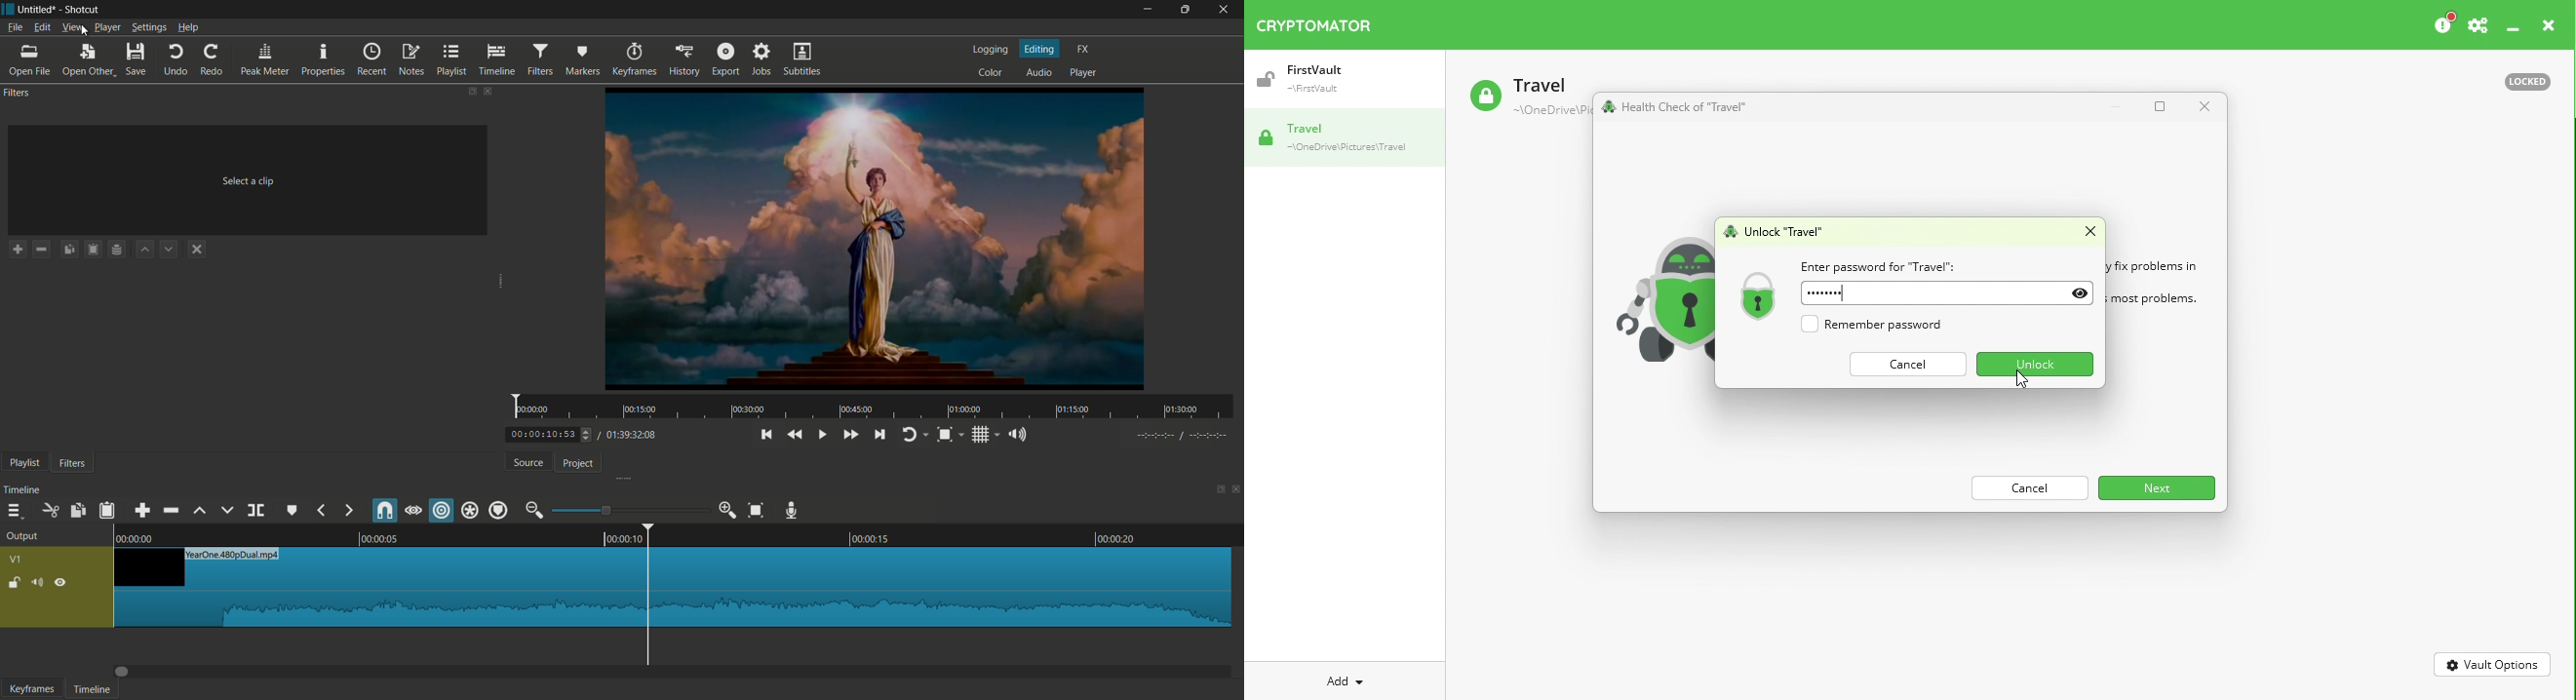 The height and width of the screenshot is (700, 2576). Describe the element at coordinates (14, 584) in the screenshot. I see `lock` at that location.